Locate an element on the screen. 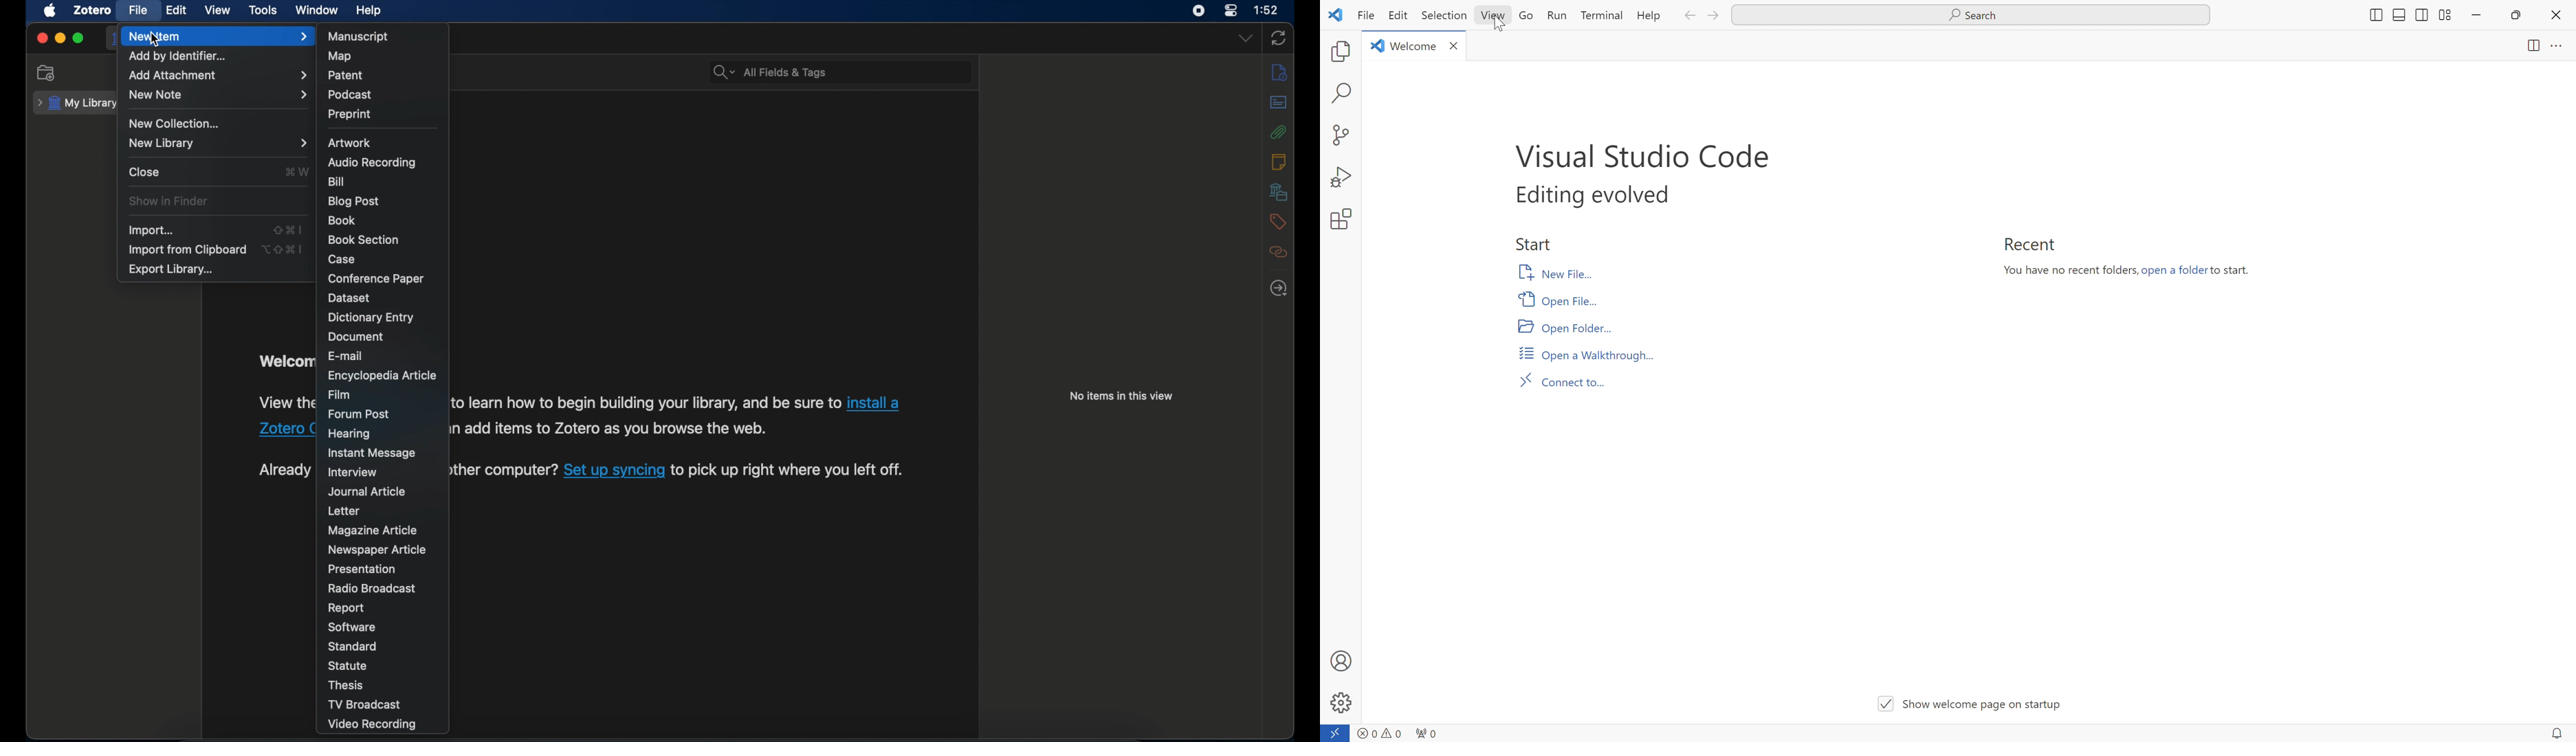 This screenshot has height=756, width=2576. new library is located at coordinates (217, 143).